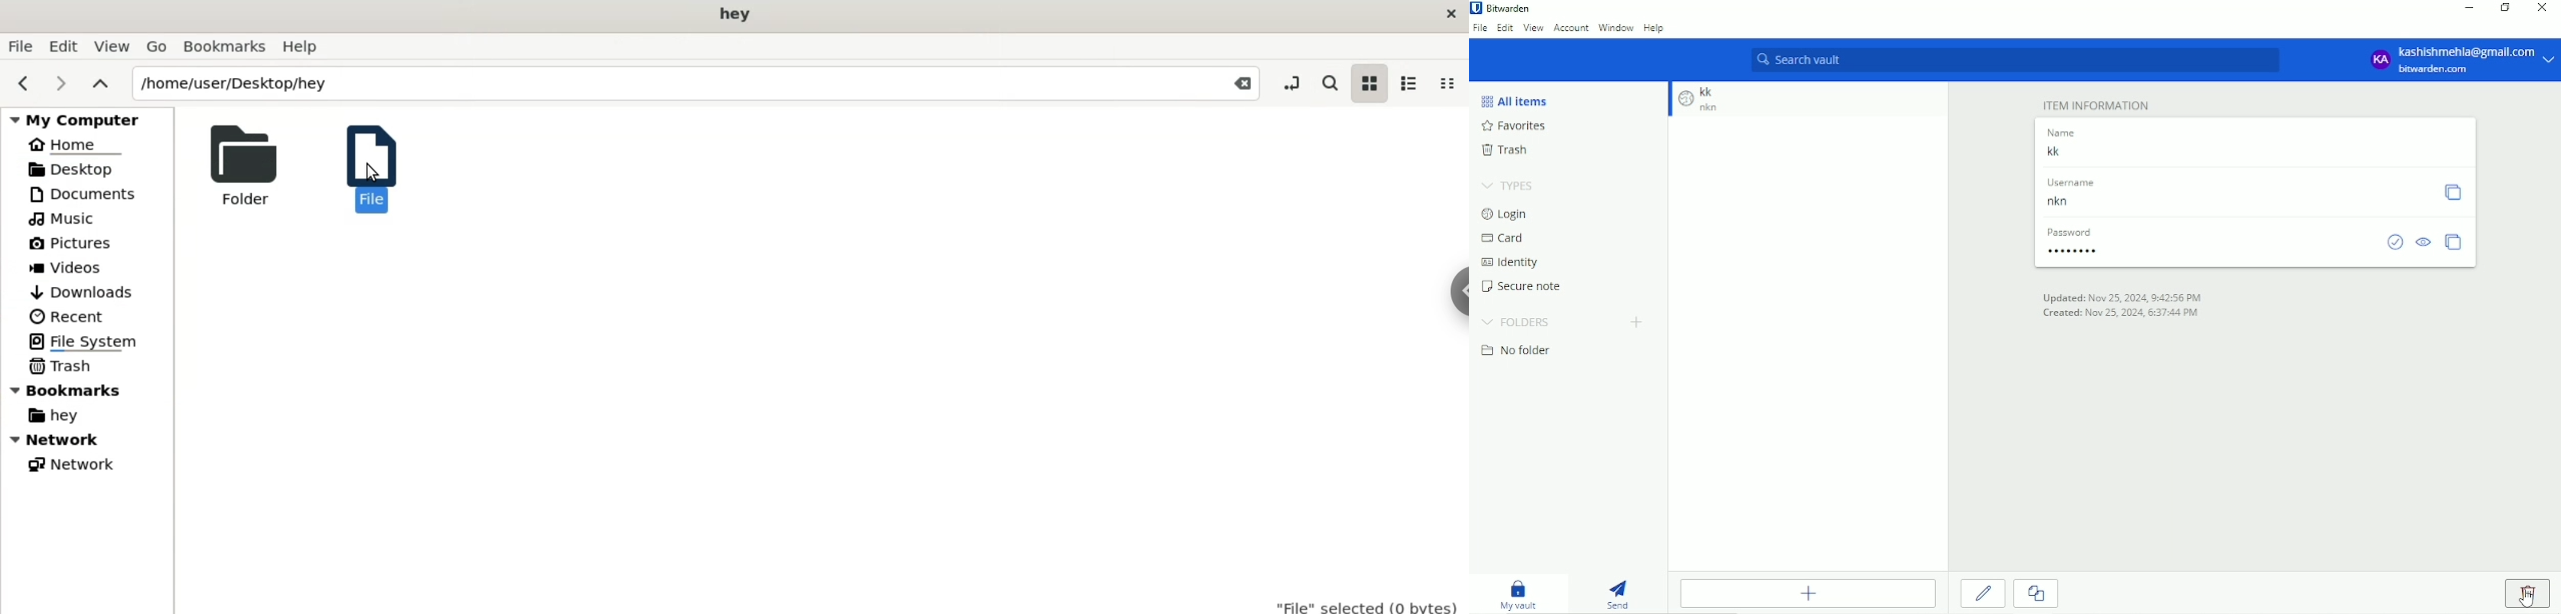  I want to click on more, so click(2550, 60).